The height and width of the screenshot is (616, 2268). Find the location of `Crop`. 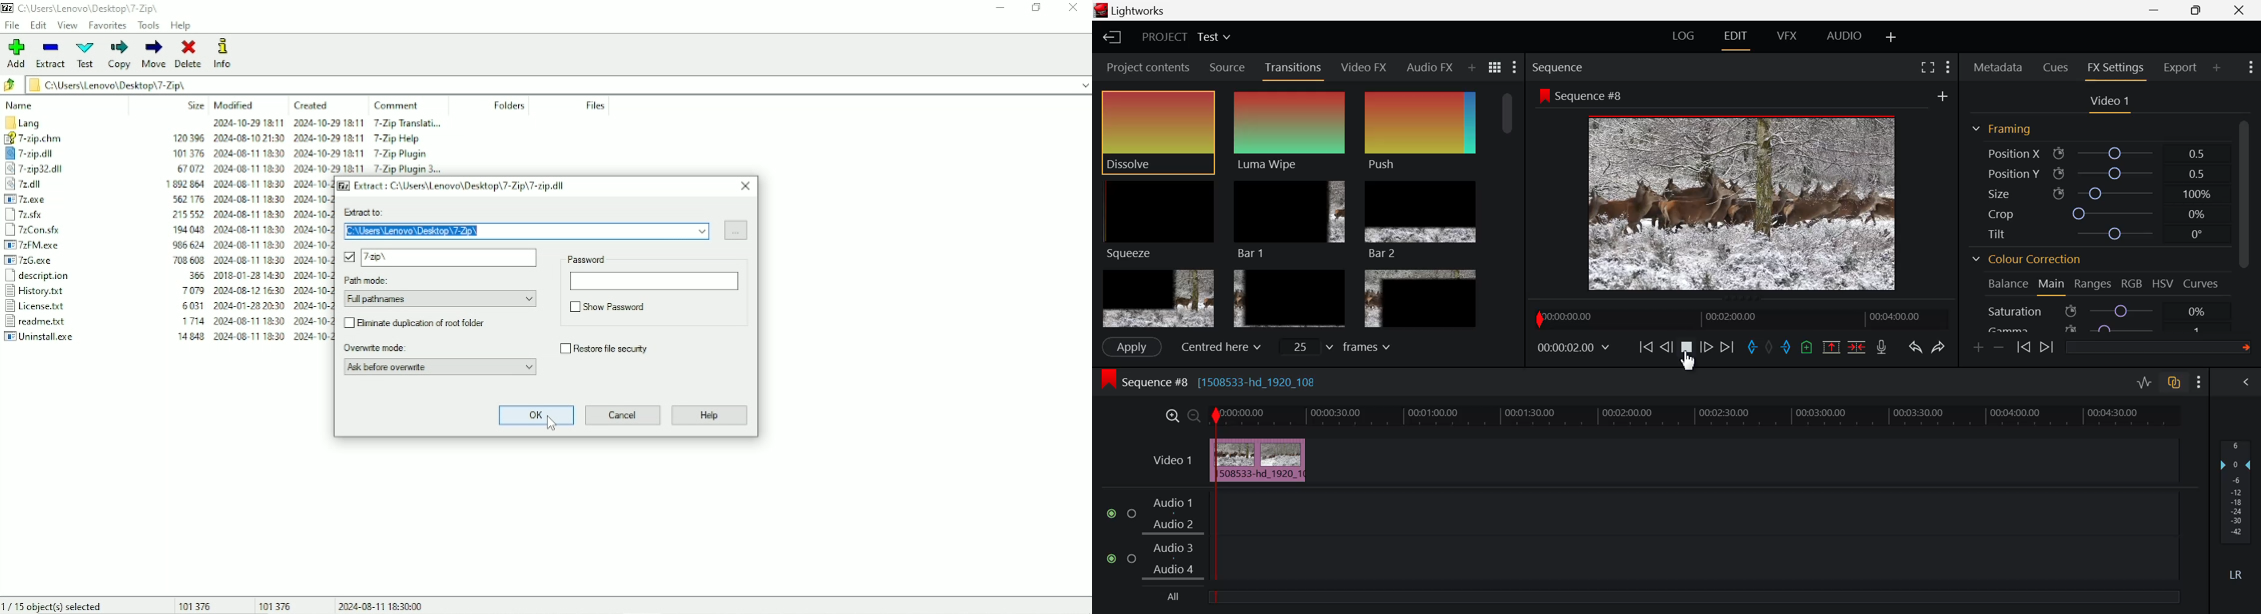

Crop is located at coordinates (2098, 213).